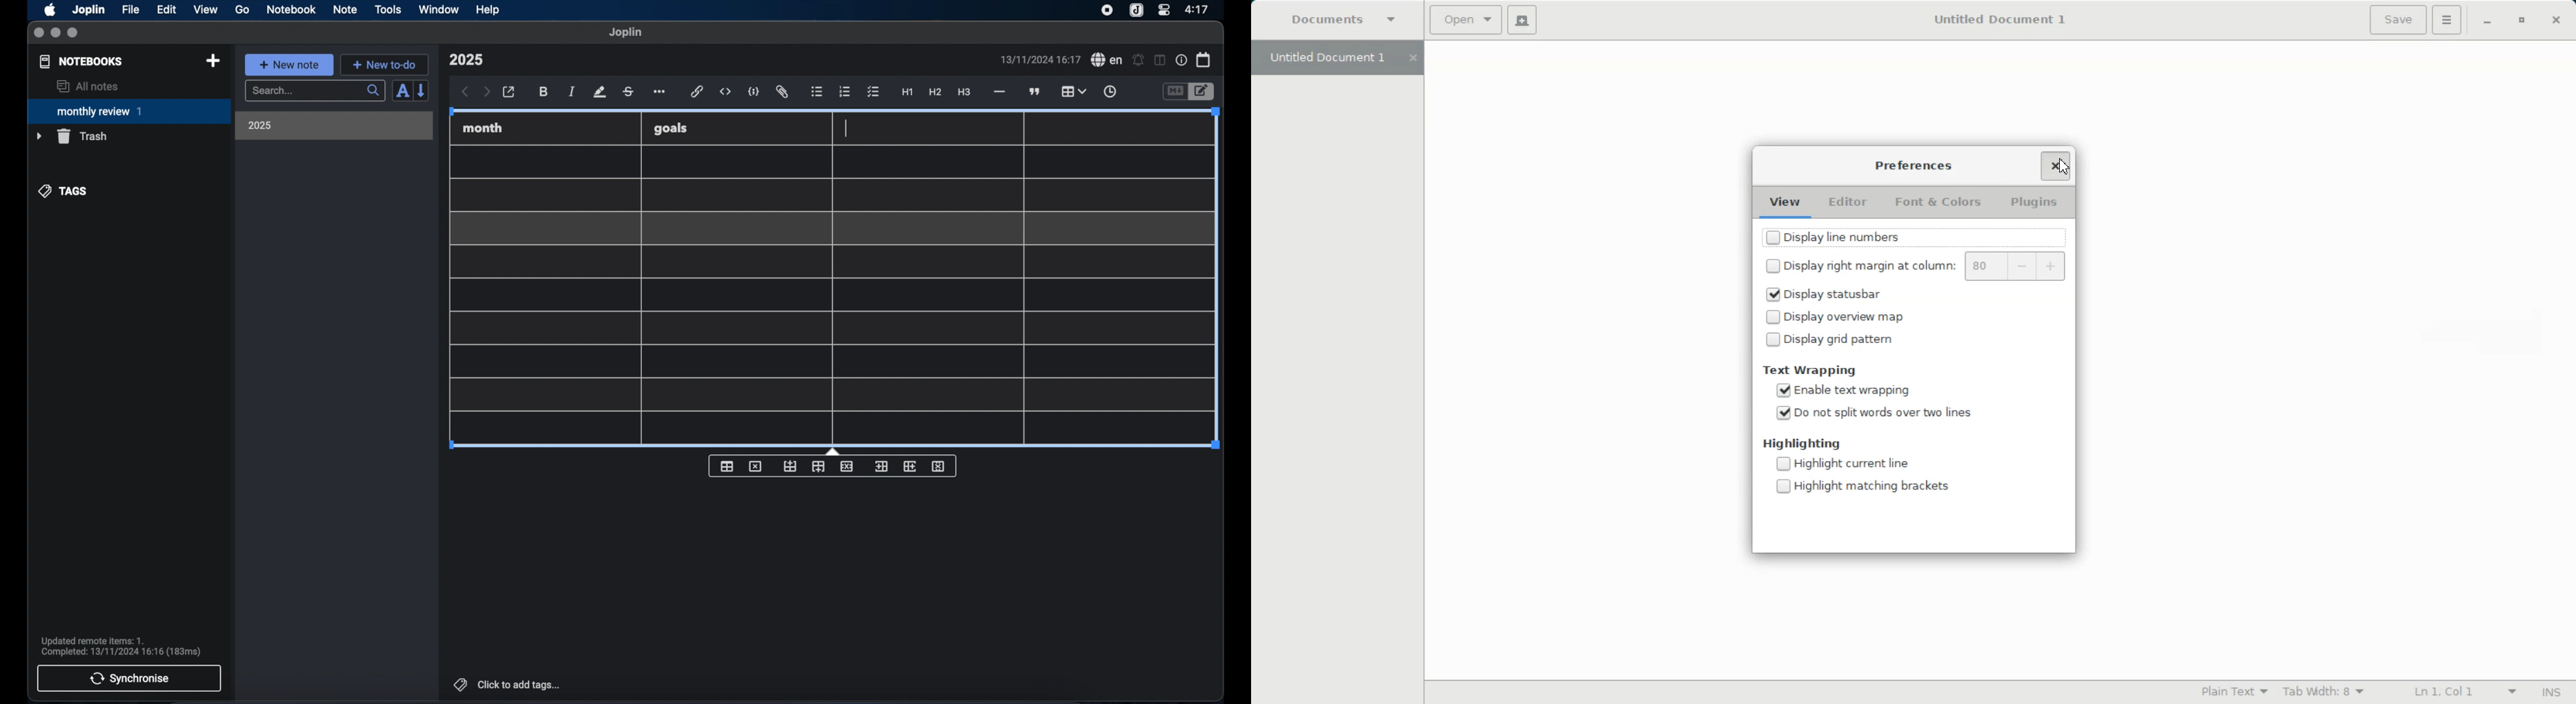  What do you see at coordinates (697, 91) in the screenshot?
I see `hyperlink` at bounding box center [697, 91].